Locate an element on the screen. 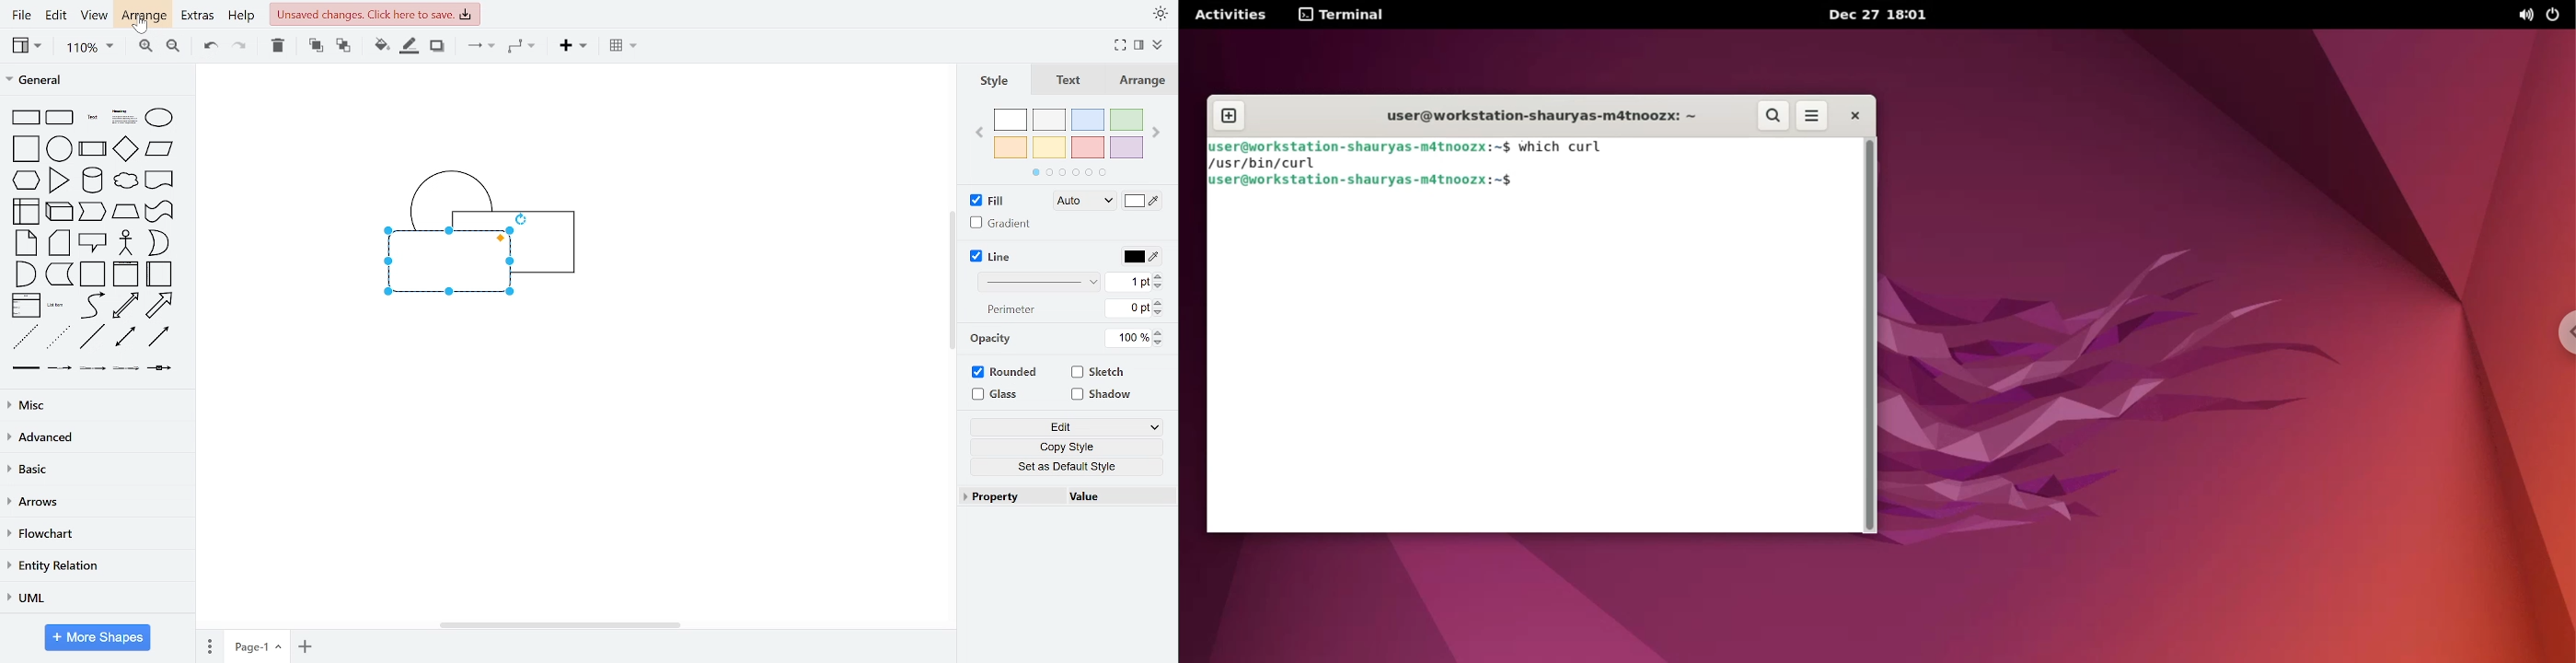  edit is located at coordinates (56, 15).